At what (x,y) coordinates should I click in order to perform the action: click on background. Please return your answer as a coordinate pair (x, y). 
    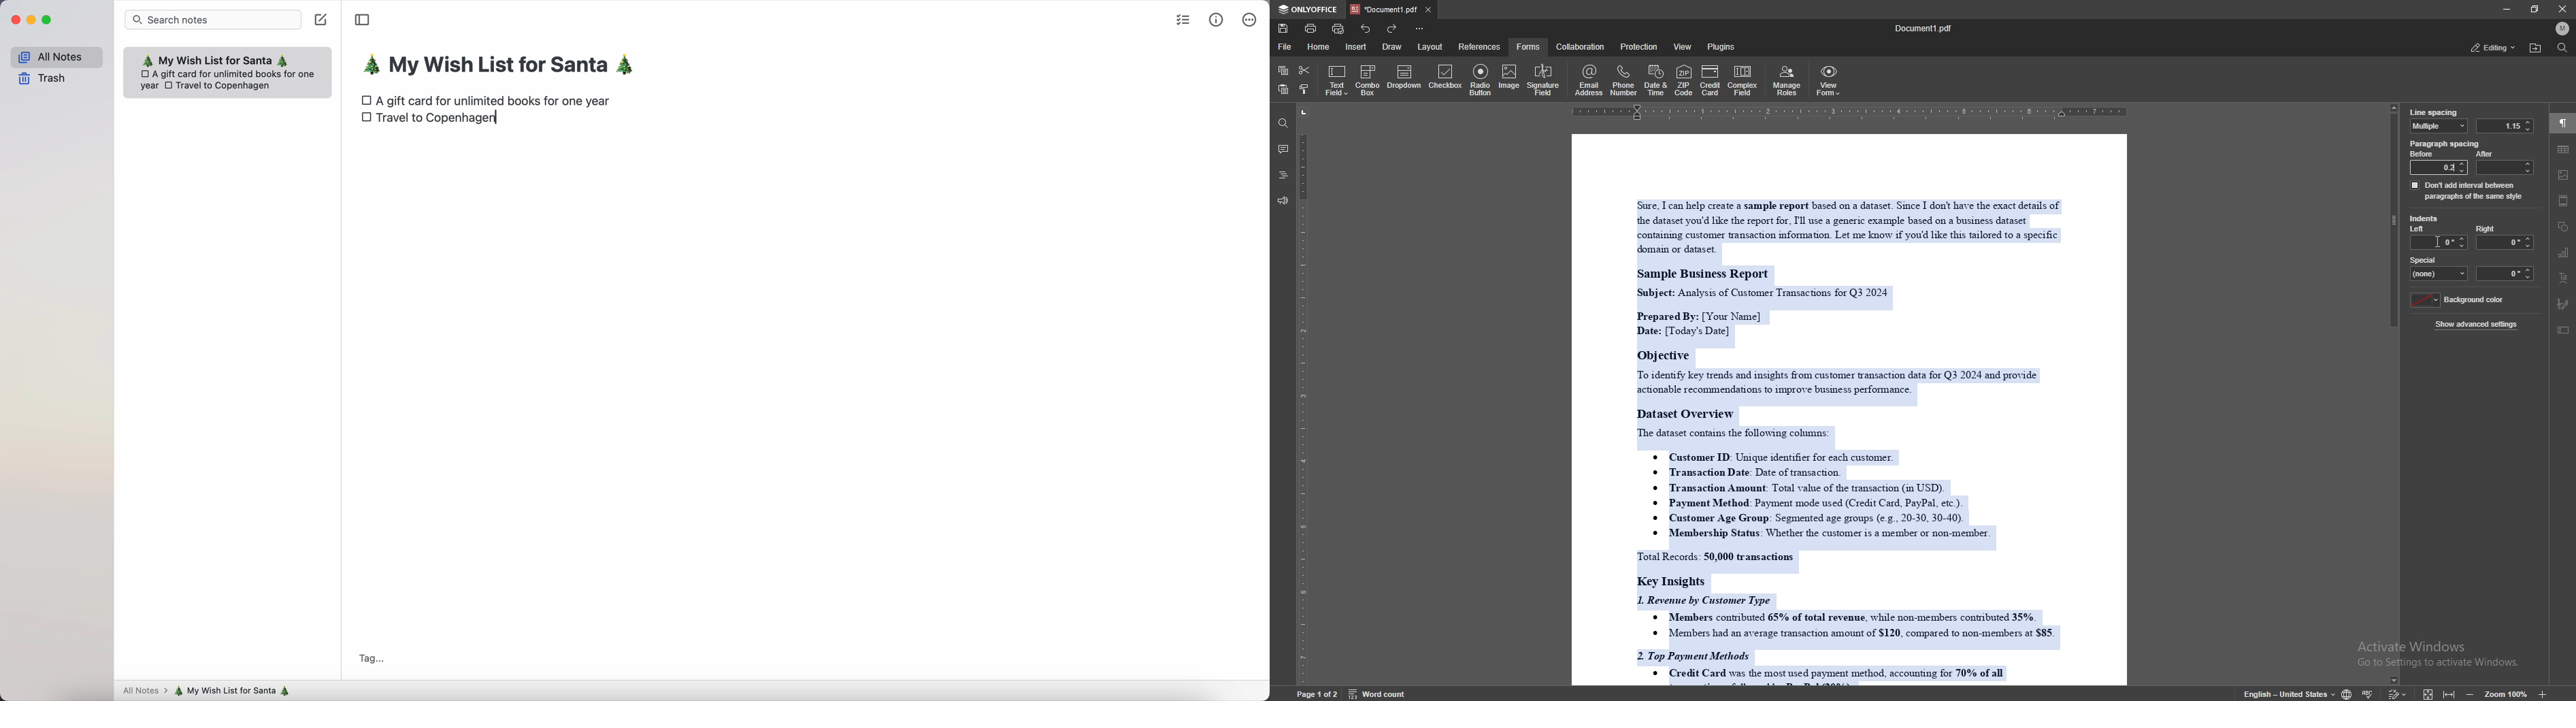
    Looking at the image, I should click on (2460, 300).